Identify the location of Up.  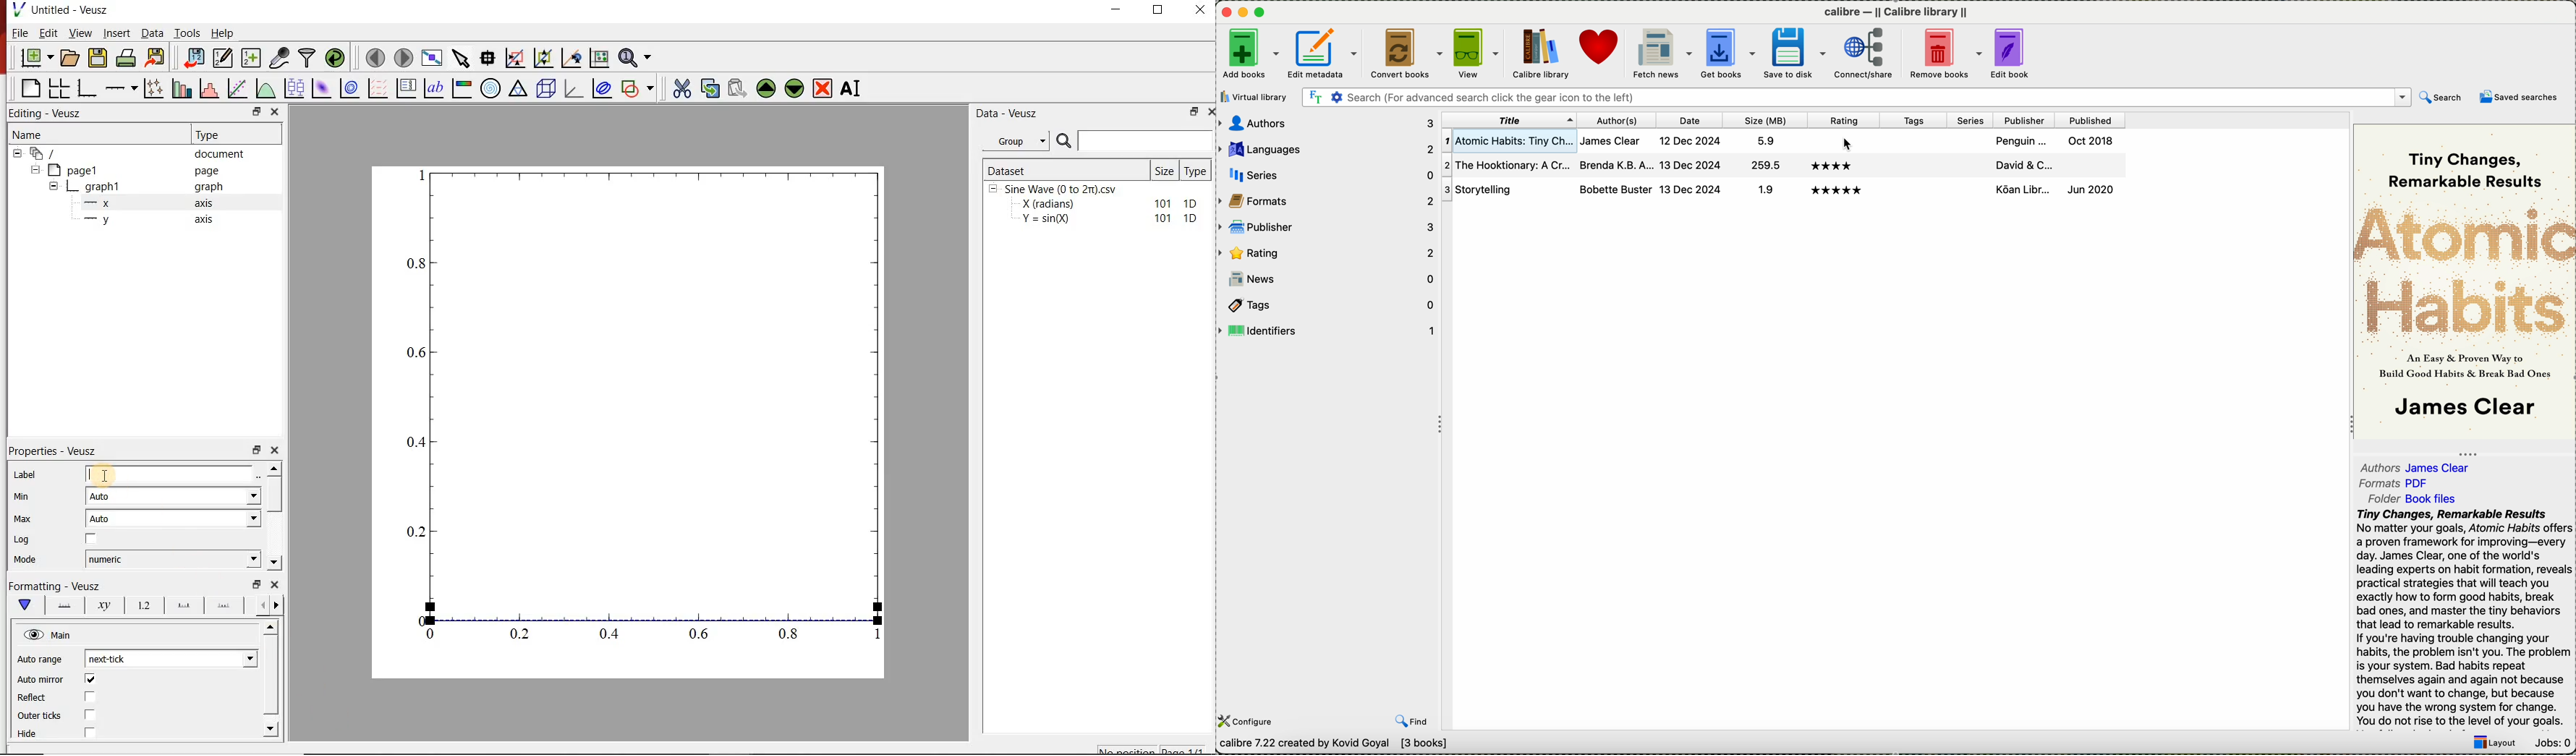
(274, 468).